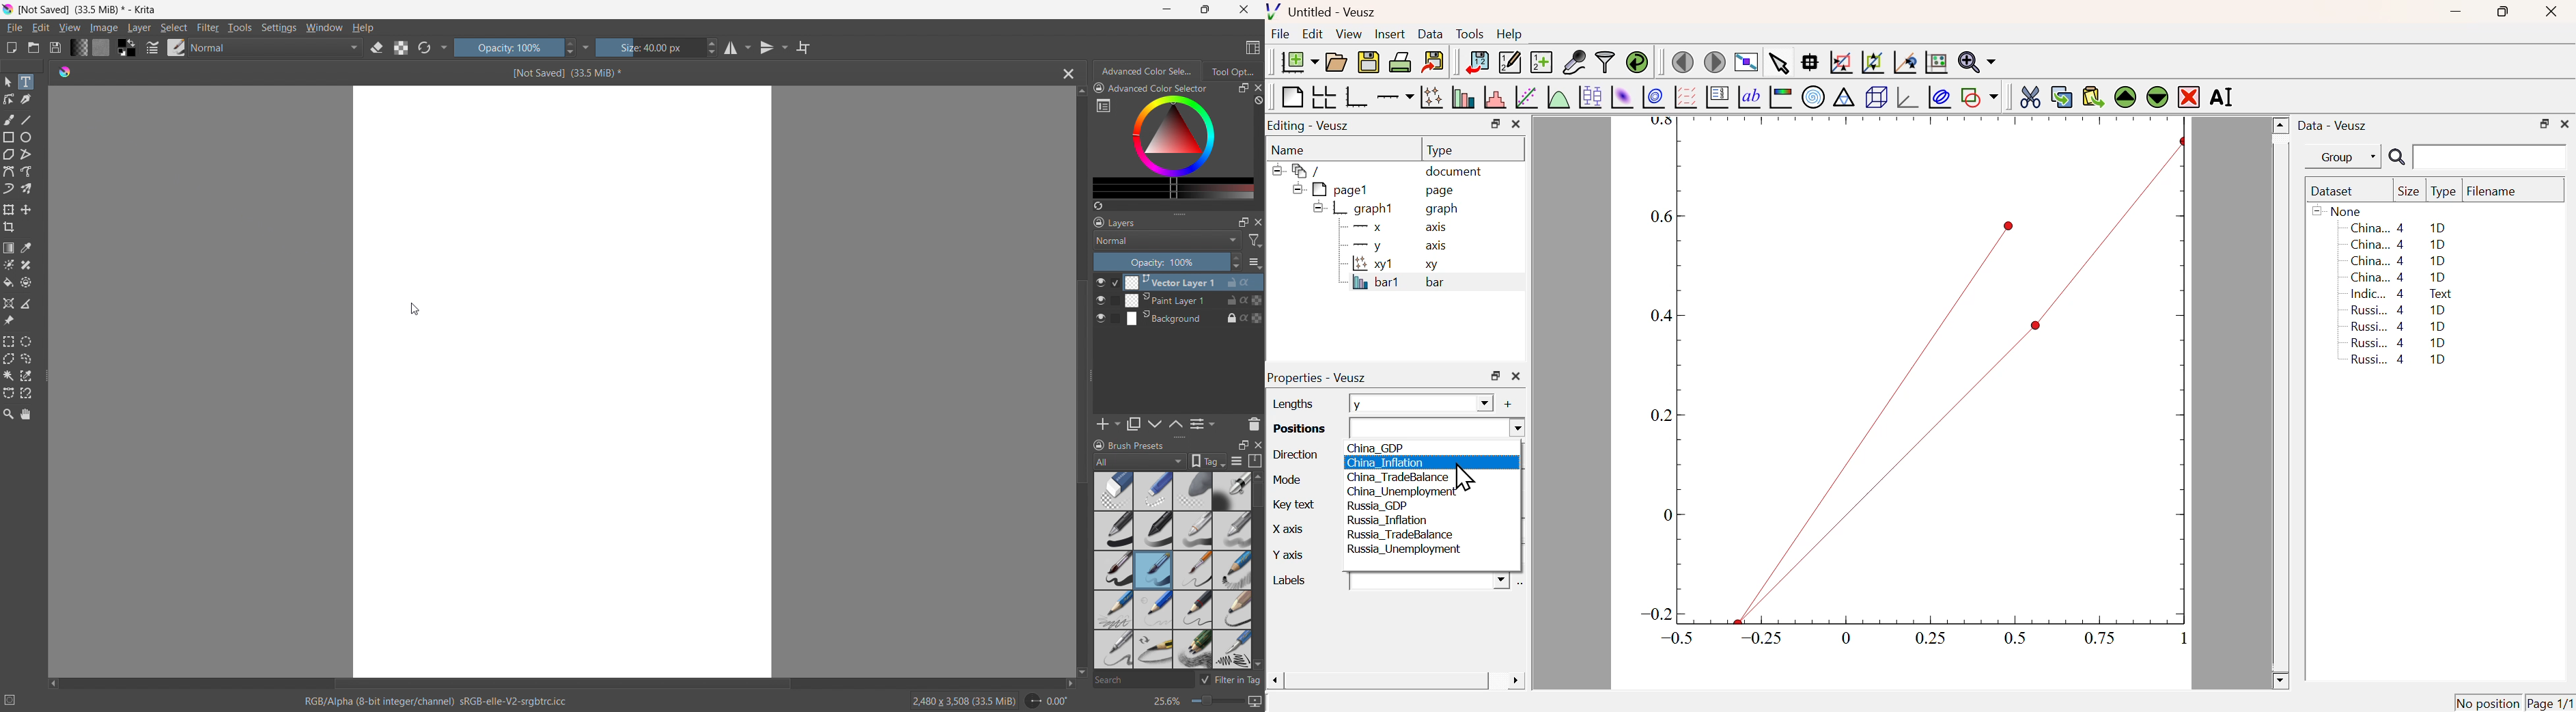 The height and width of the screenshot is (728, 2576). Describe the element at coordinates (26, 376) in the screenshot. I see `same color selection tool` at that location.